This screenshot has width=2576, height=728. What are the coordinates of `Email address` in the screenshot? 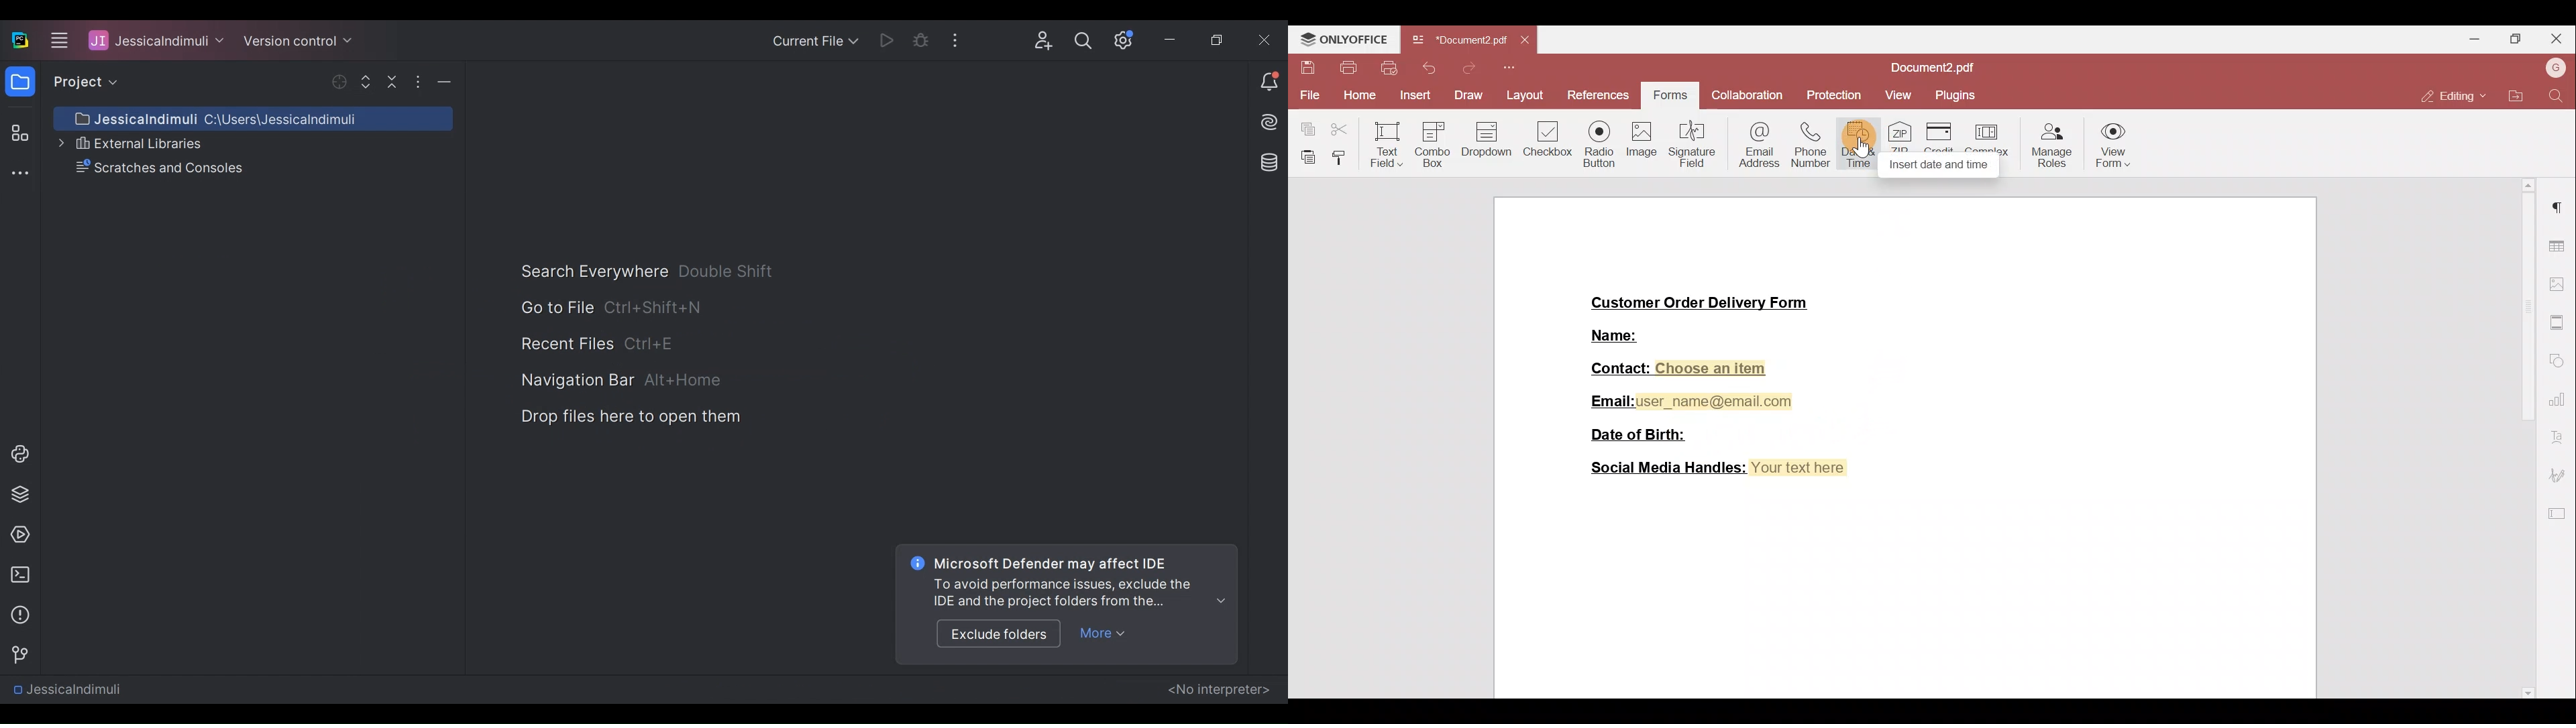 It's located at (1758, 143).